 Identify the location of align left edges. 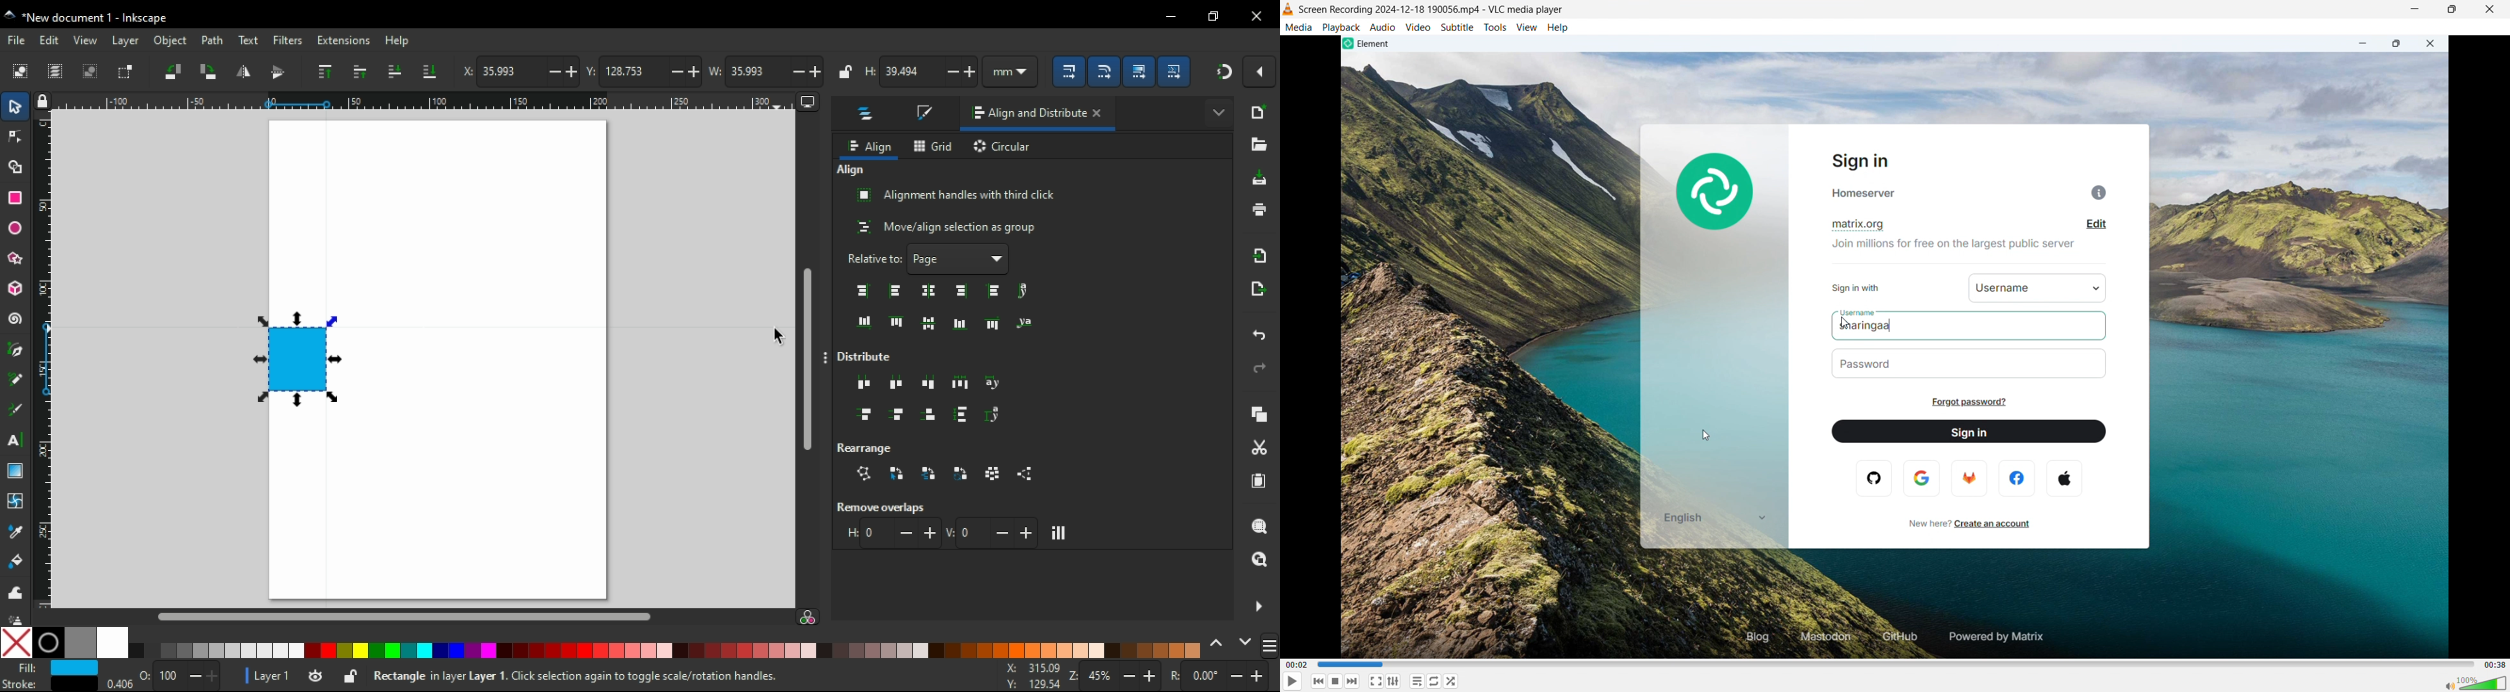
(897, 290).